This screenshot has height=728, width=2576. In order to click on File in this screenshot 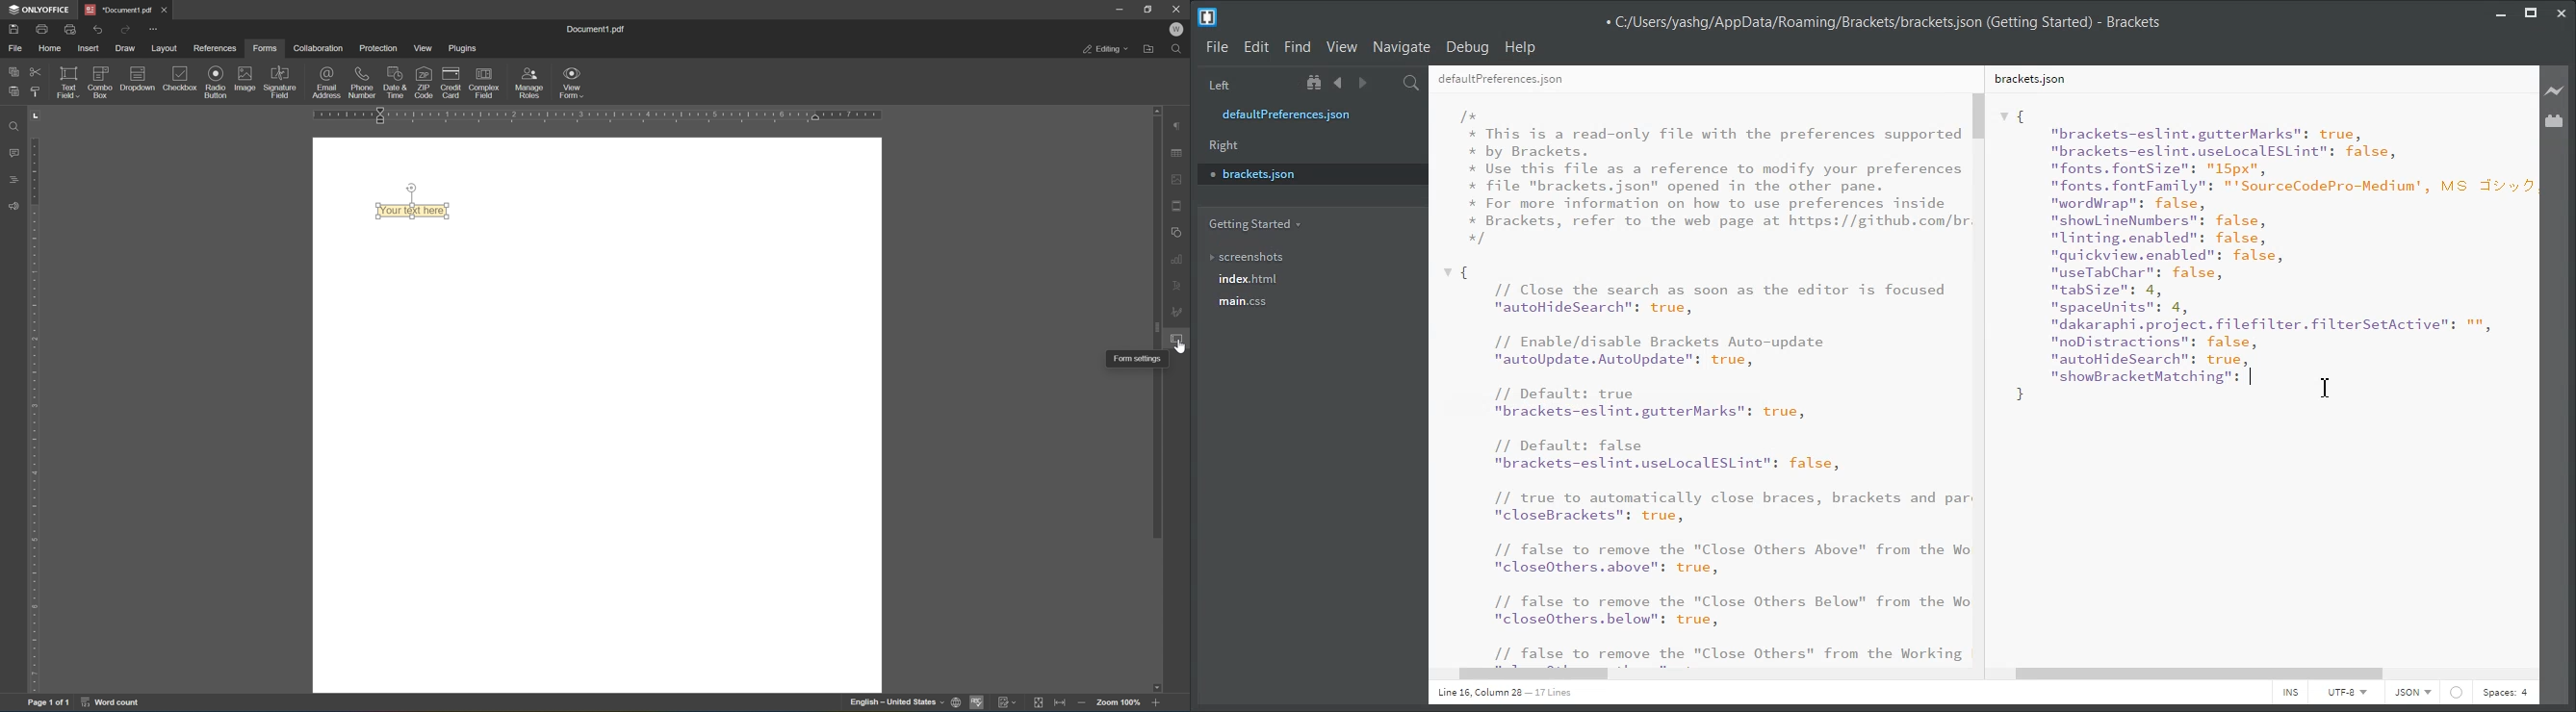, I will do `click(1217, 48)`.